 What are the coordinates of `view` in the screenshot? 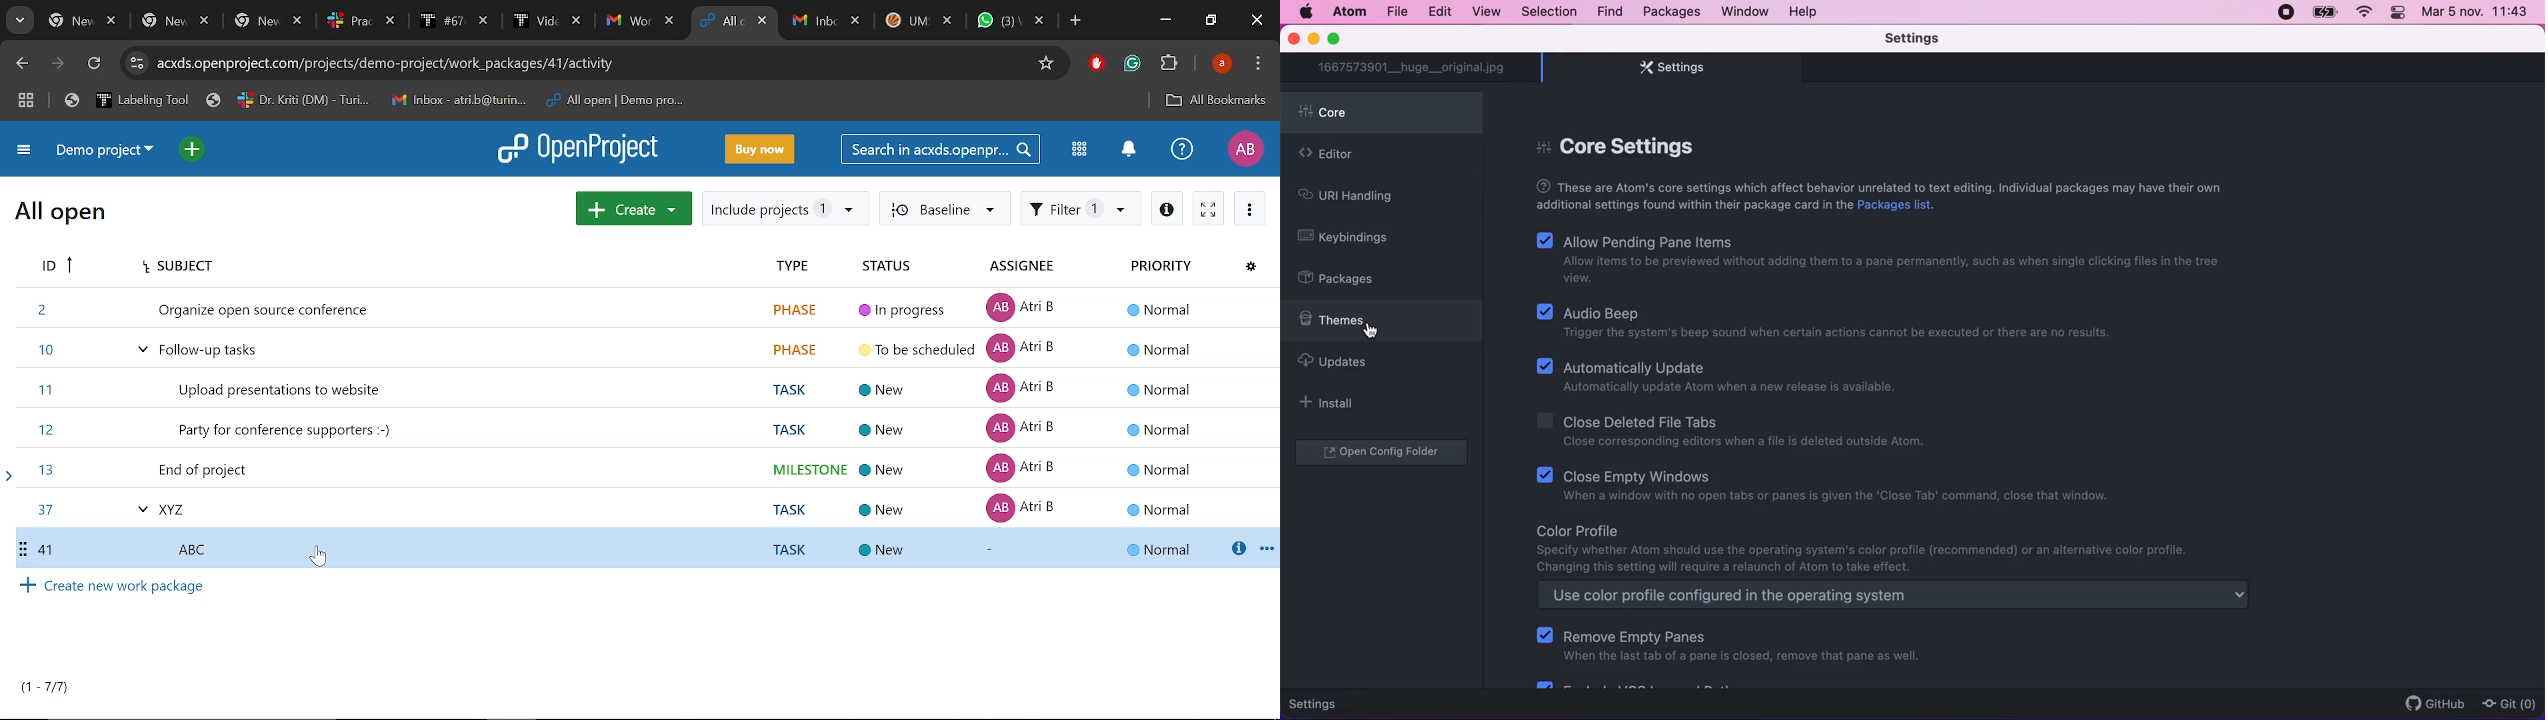 It's located at (1484, 13).